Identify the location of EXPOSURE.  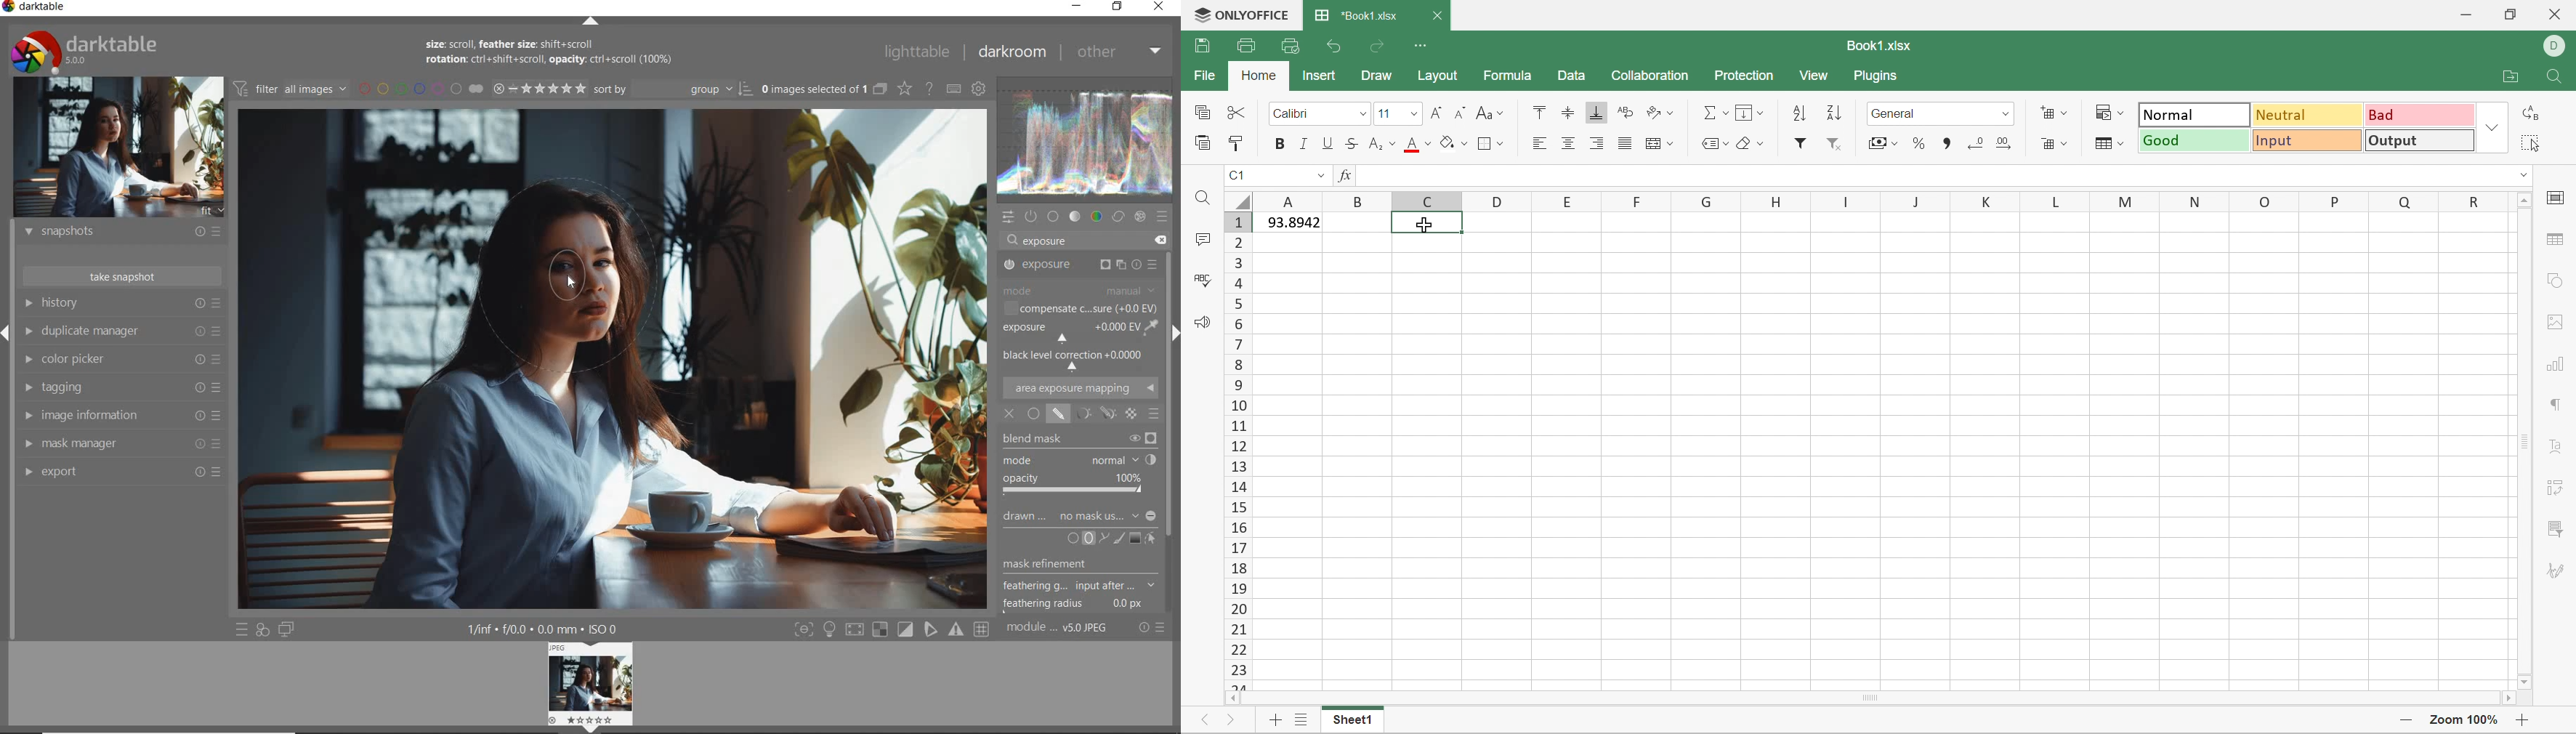
(1079, 266).